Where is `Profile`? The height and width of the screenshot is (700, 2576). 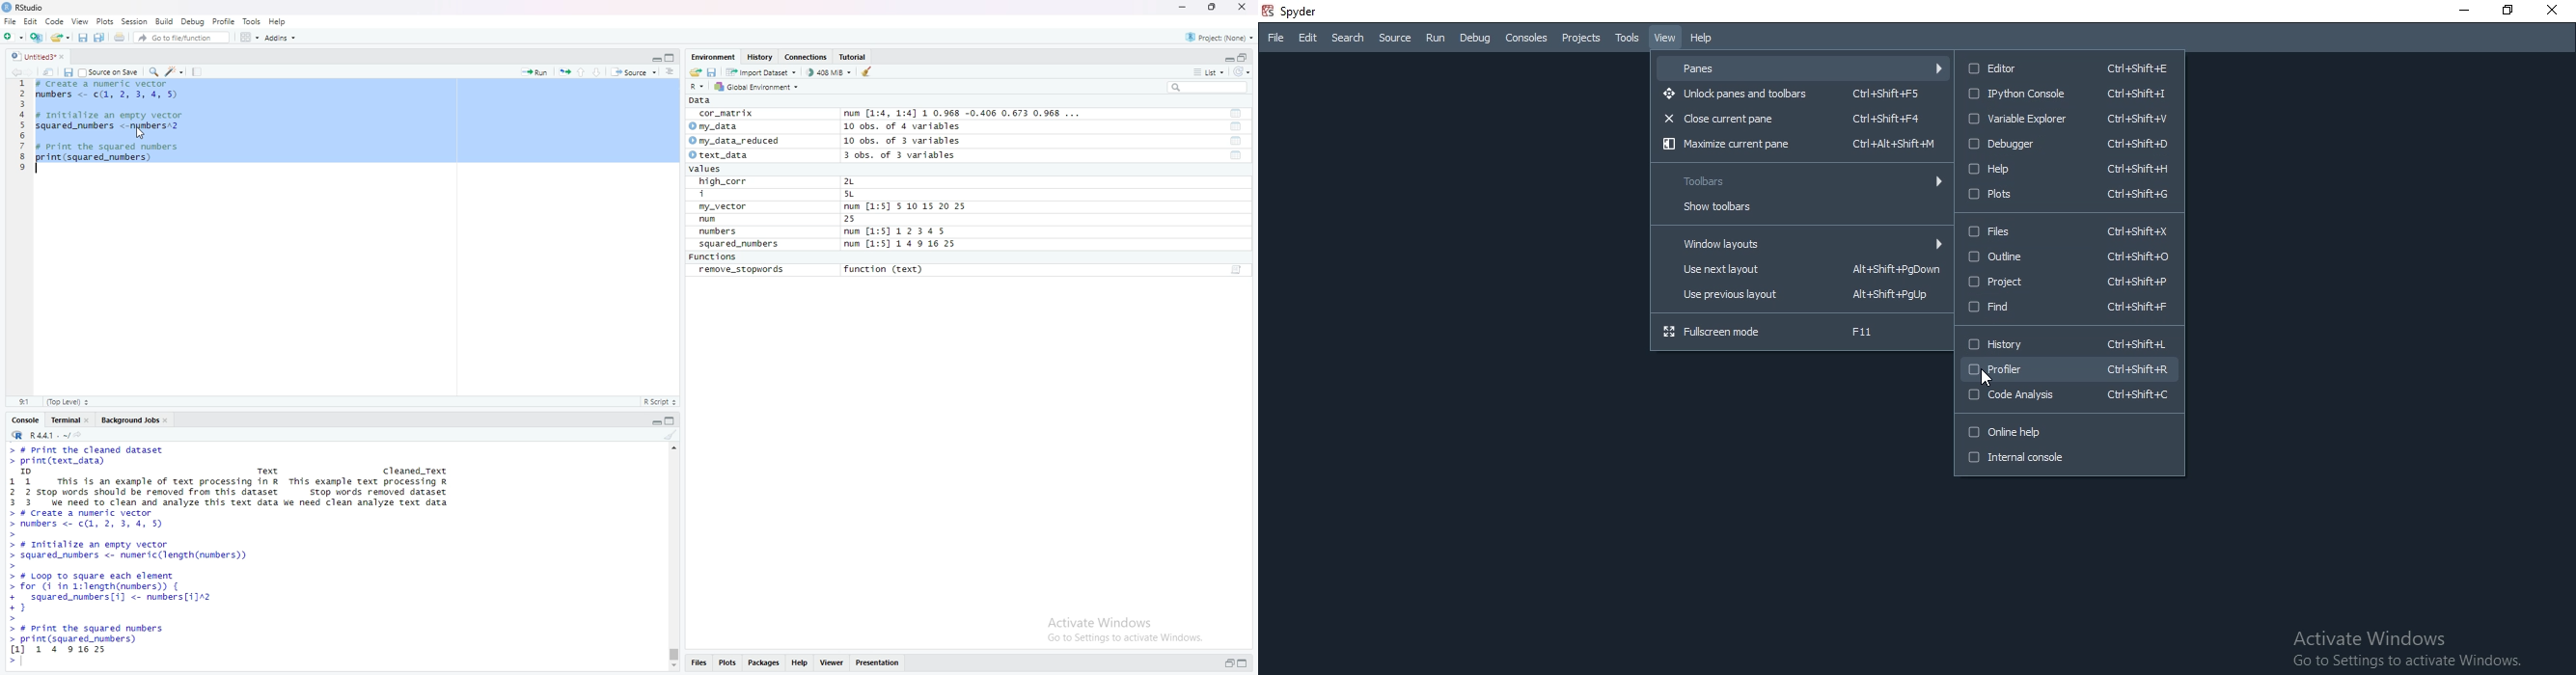
Profile is located at coordinates (224, 21).